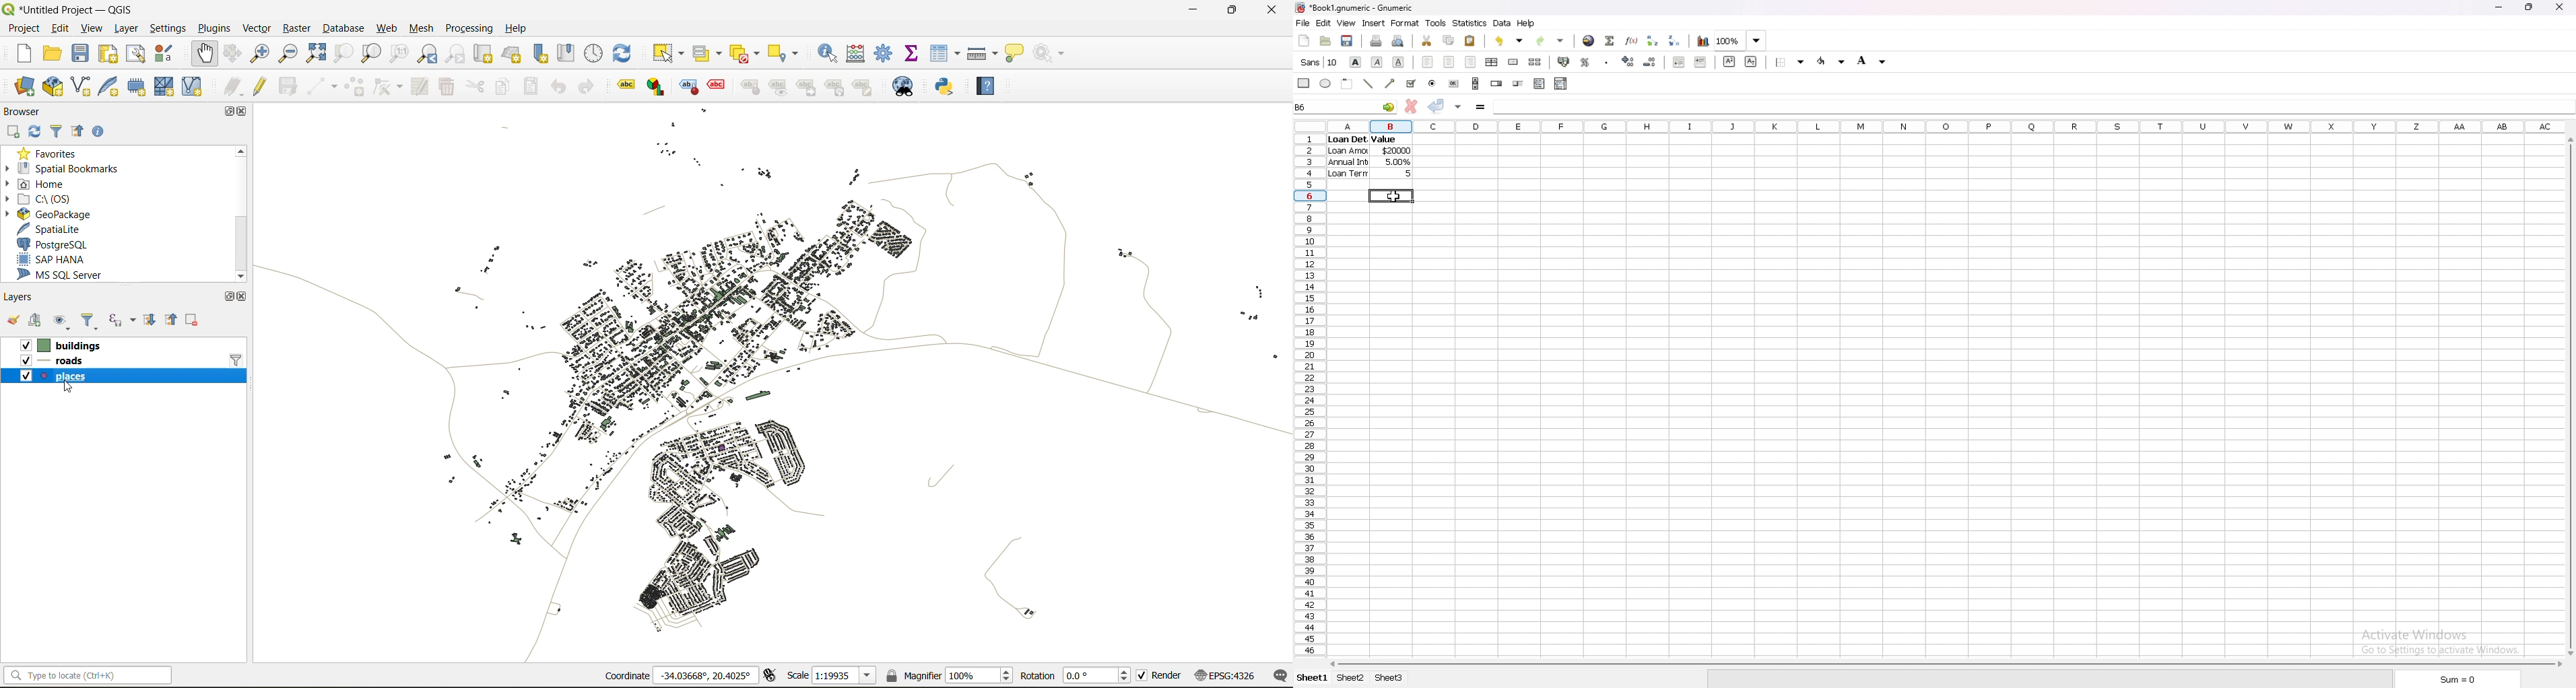 The width and height of the screenshot is (2576, 700). I want to click on add polygon, so click(356, 87).